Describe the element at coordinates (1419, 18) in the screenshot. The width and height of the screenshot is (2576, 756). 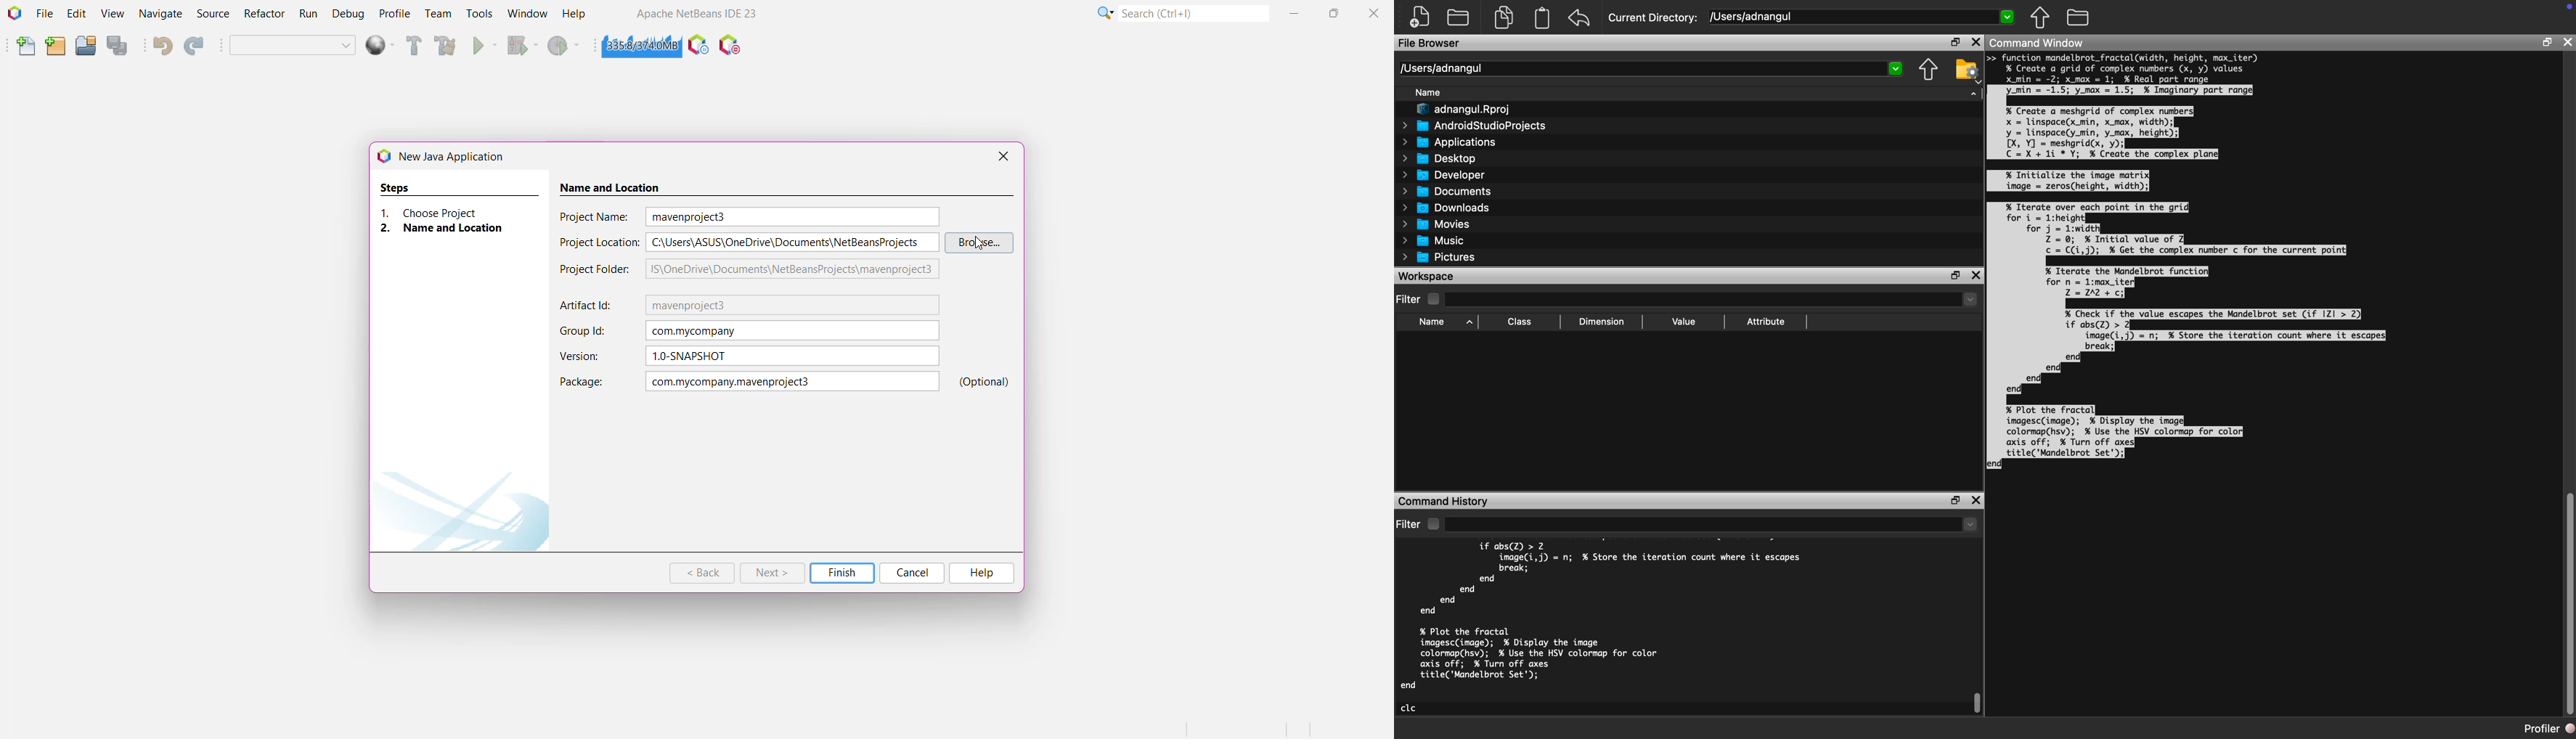
I see `New File` at that location.